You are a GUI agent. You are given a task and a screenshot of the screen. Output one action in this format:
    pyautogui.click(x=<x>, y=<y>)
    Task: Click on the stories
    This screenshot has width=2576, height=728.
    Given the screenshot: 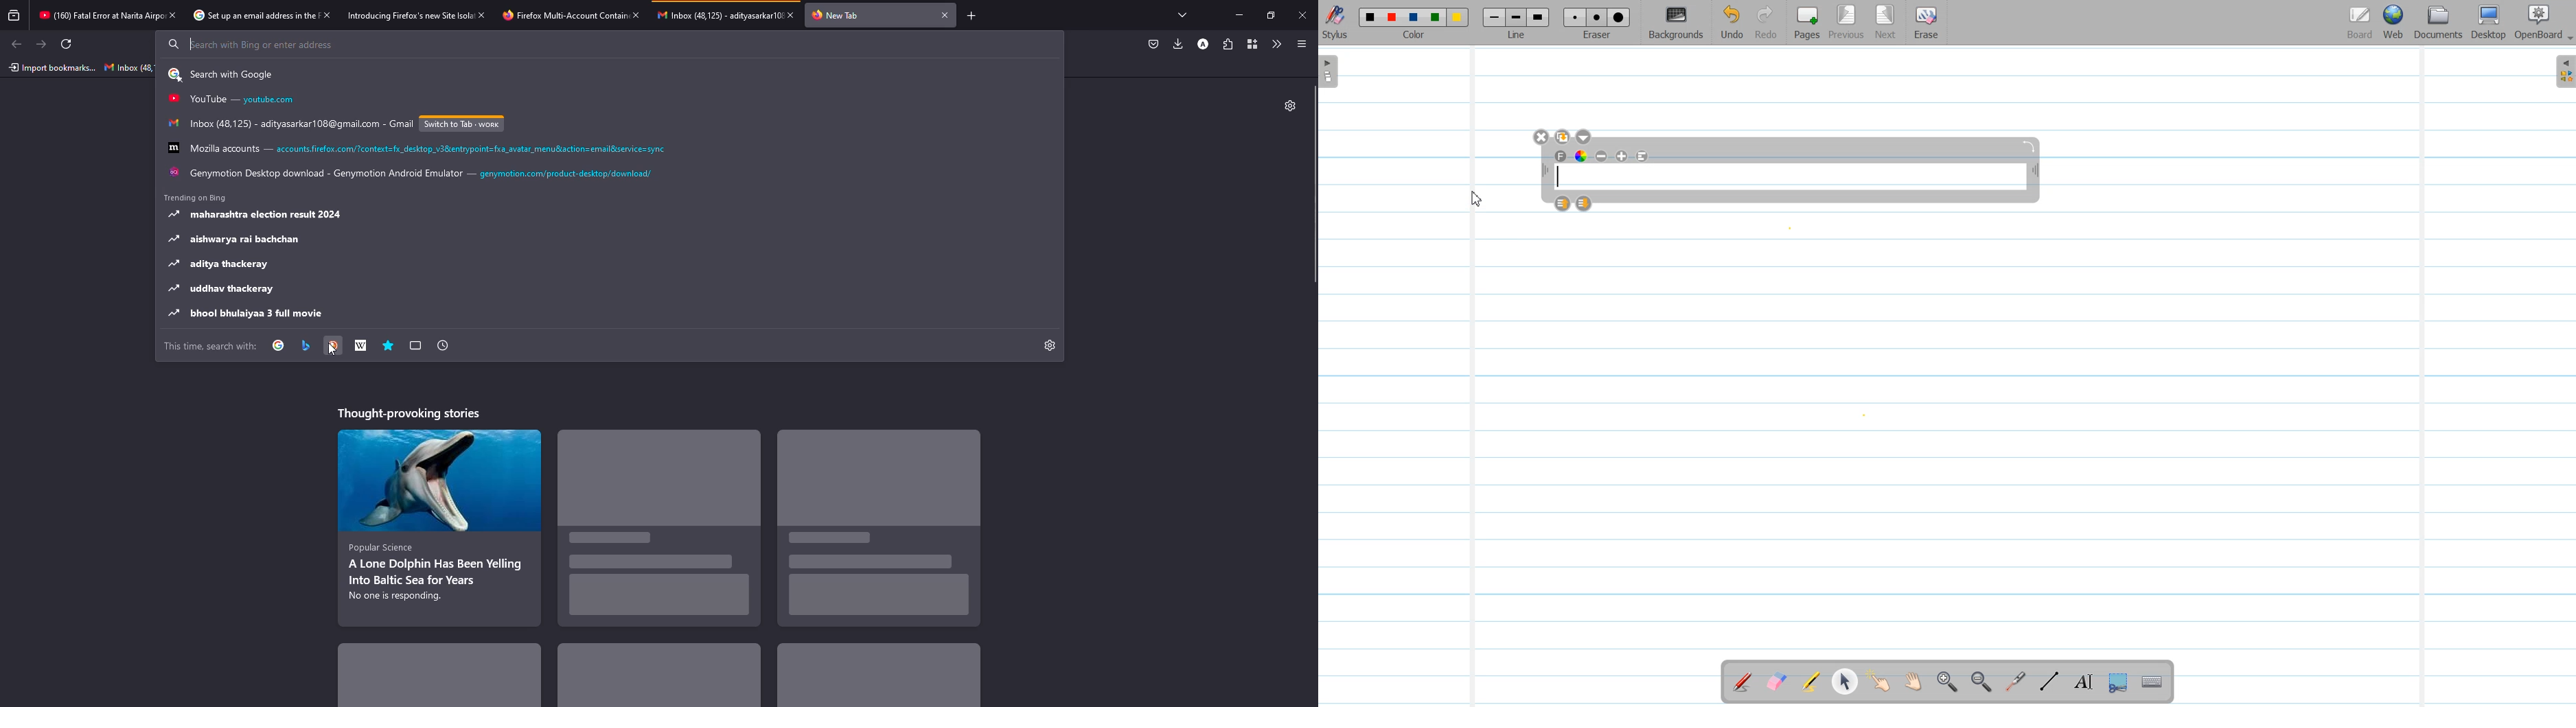 What is the action you would take?
    pyautogui.click(x=437, y=526)
    